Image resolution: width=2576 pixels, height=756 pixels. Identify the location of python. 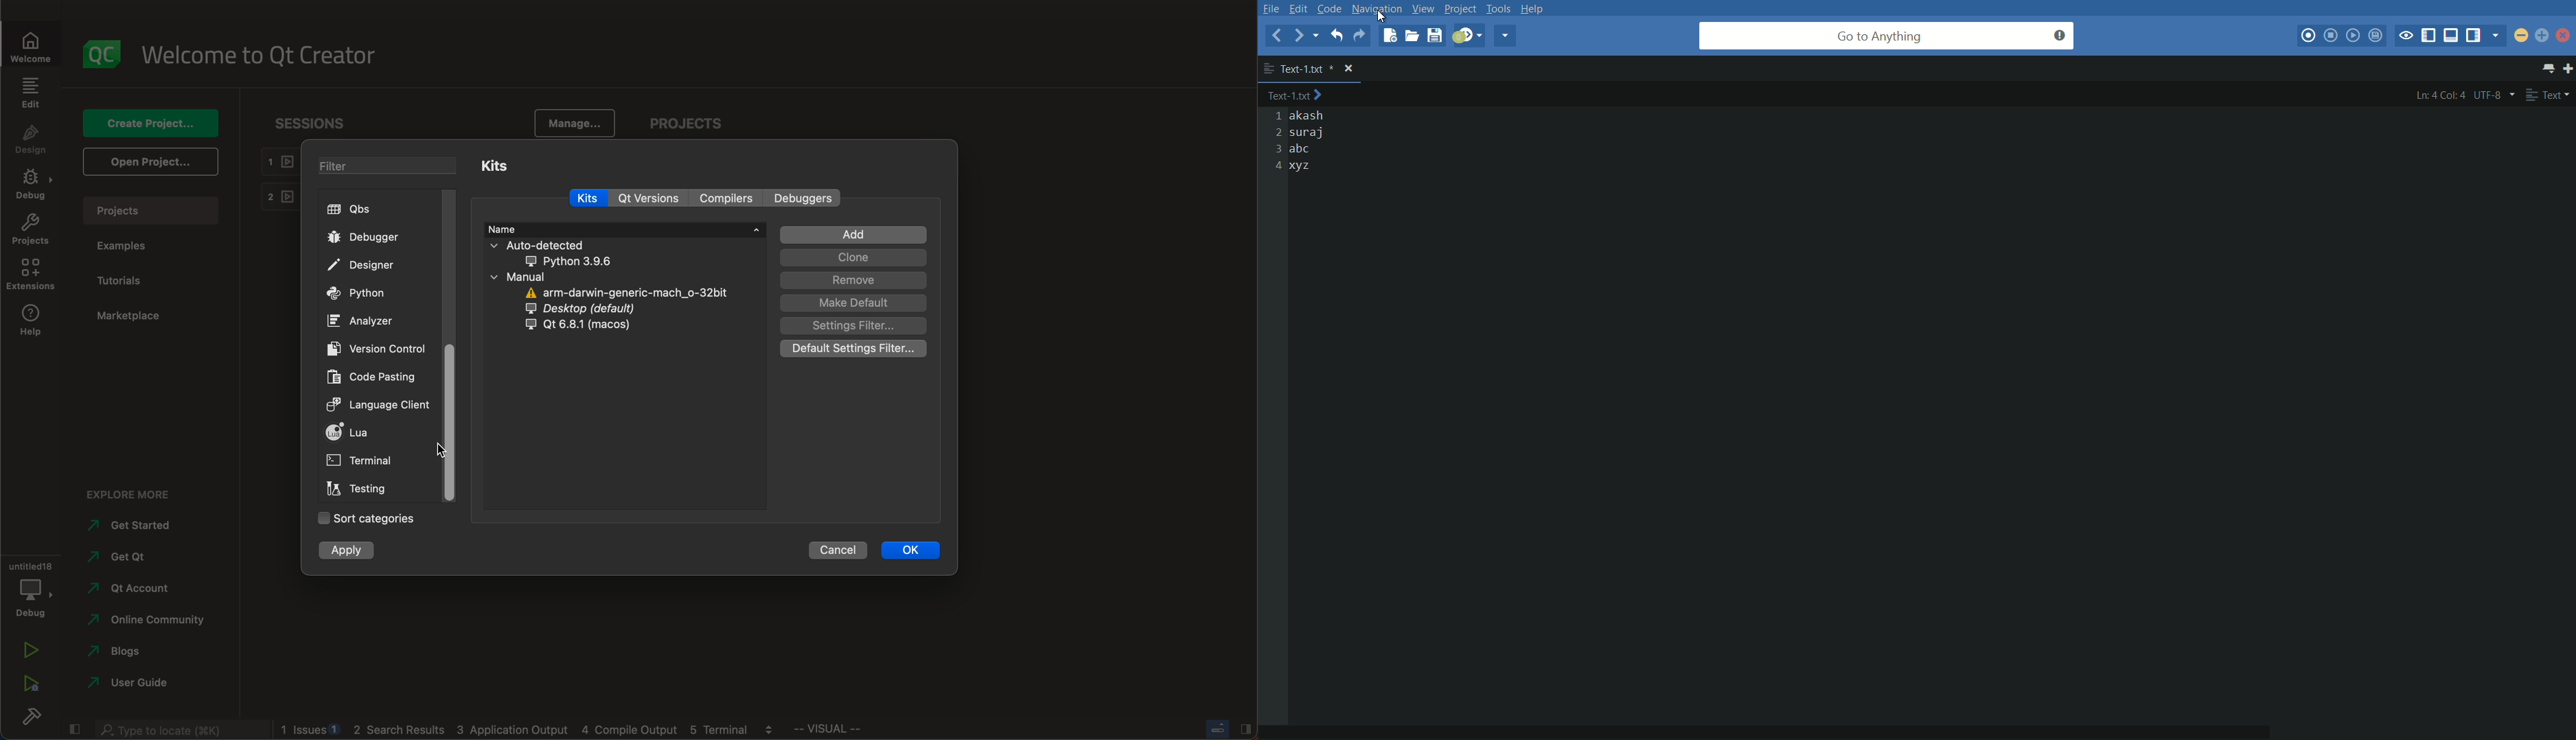
(363, 294).